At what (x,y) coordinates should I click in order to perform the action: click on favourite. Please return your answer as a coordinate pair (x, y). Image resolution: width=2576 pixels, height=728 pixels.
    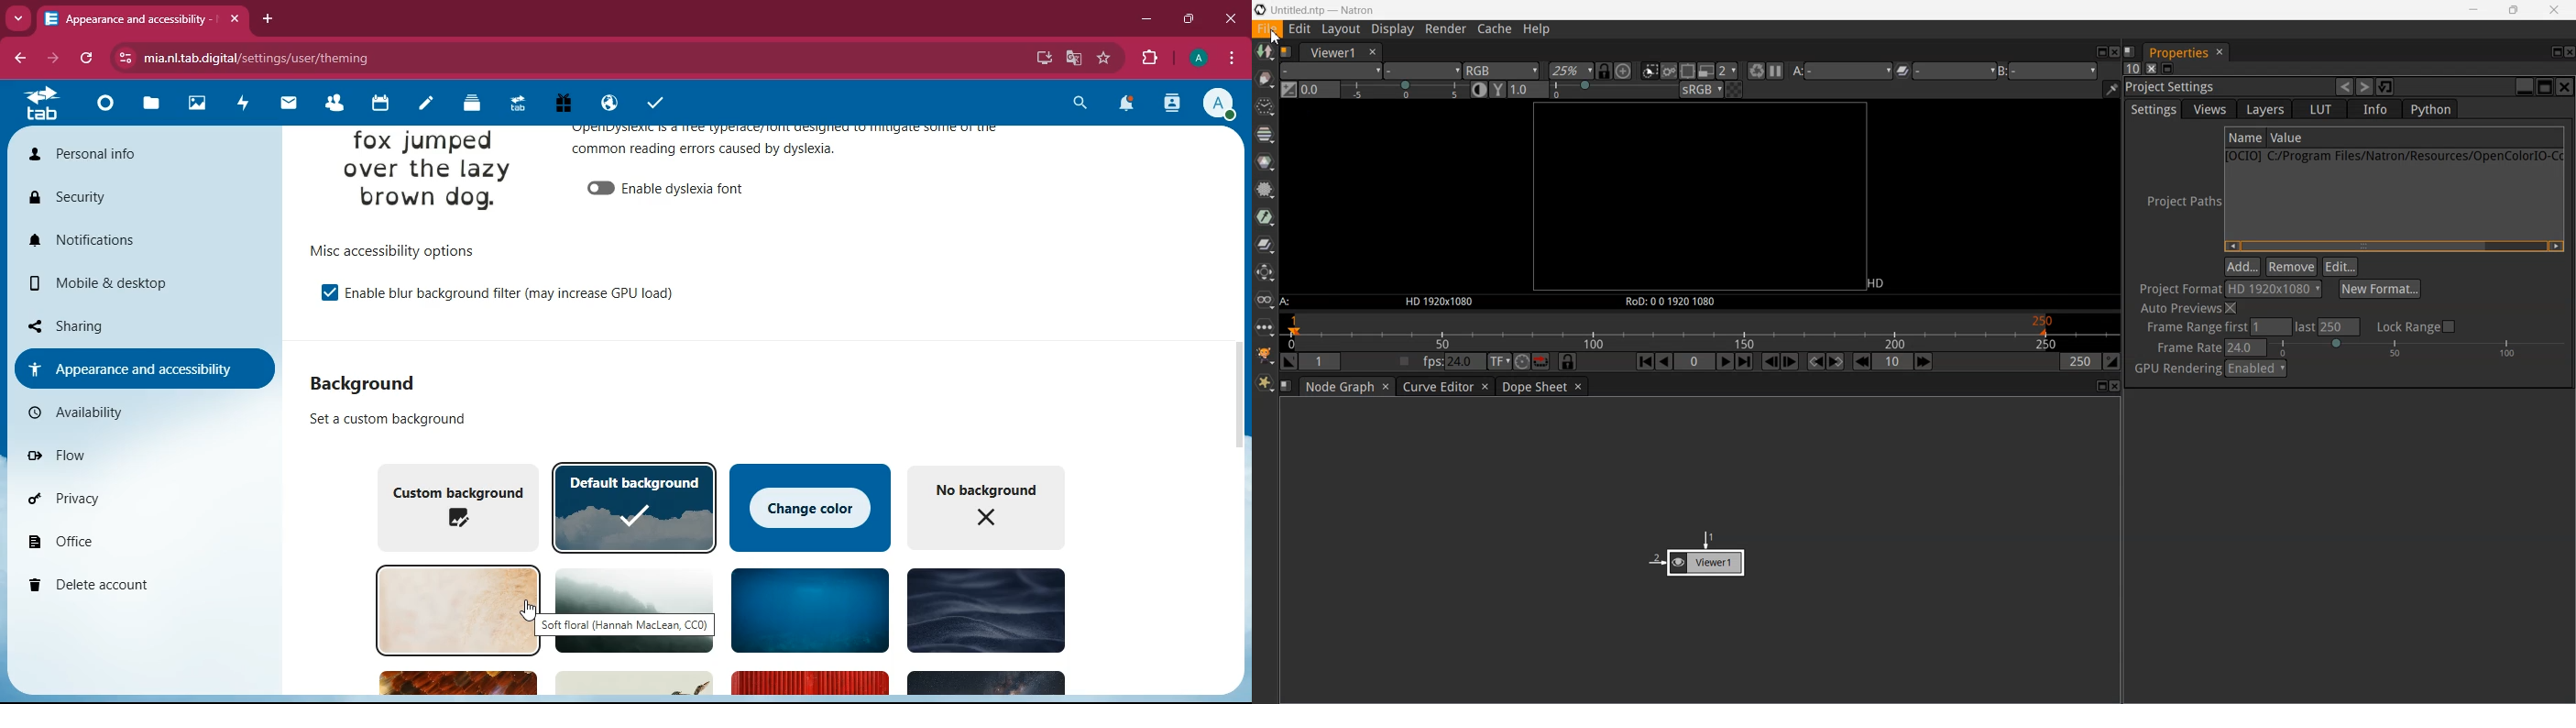
    Looking at the image, I should click on (1102, 59).